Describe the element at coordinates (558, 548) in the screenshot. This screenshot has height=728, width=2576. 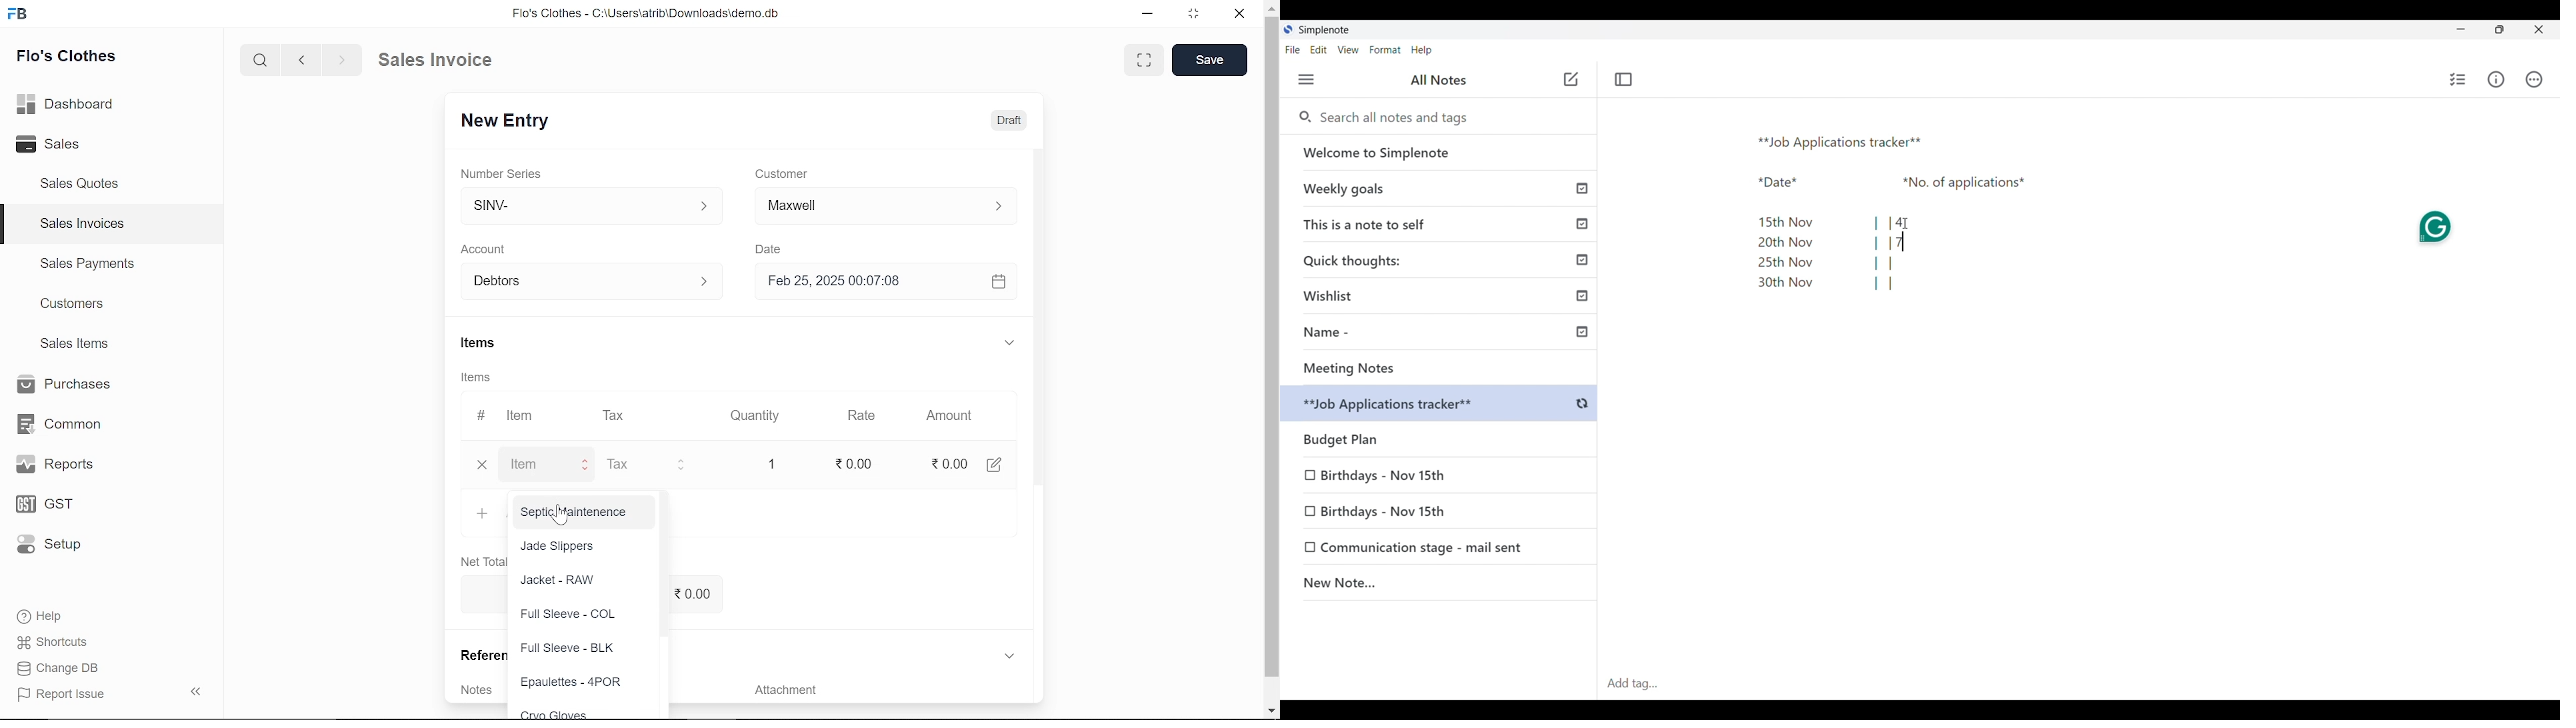
I see `Jade Slippers.` at that location.